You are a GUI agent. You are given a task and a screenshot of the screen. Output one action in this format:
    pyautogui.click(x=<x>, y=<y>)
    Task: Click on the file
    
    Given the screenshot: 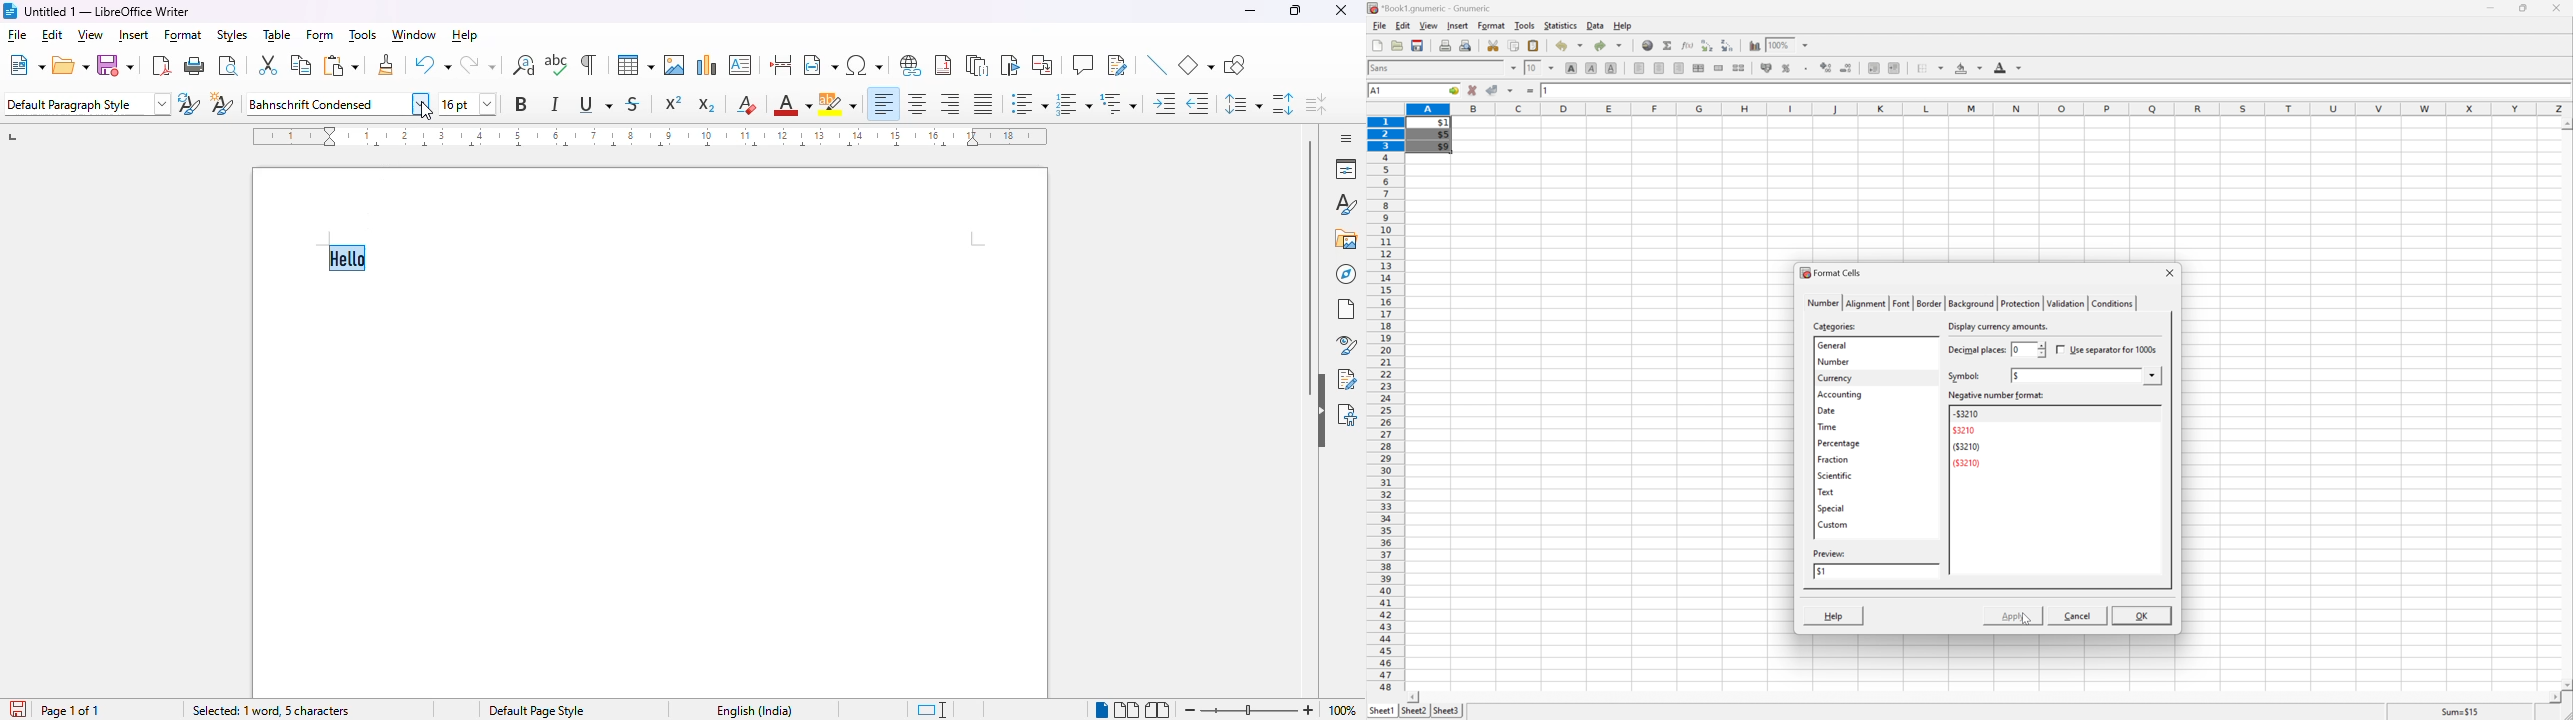 What is the action you would take?
    pyautogui.click(x=1377, y=24)
    